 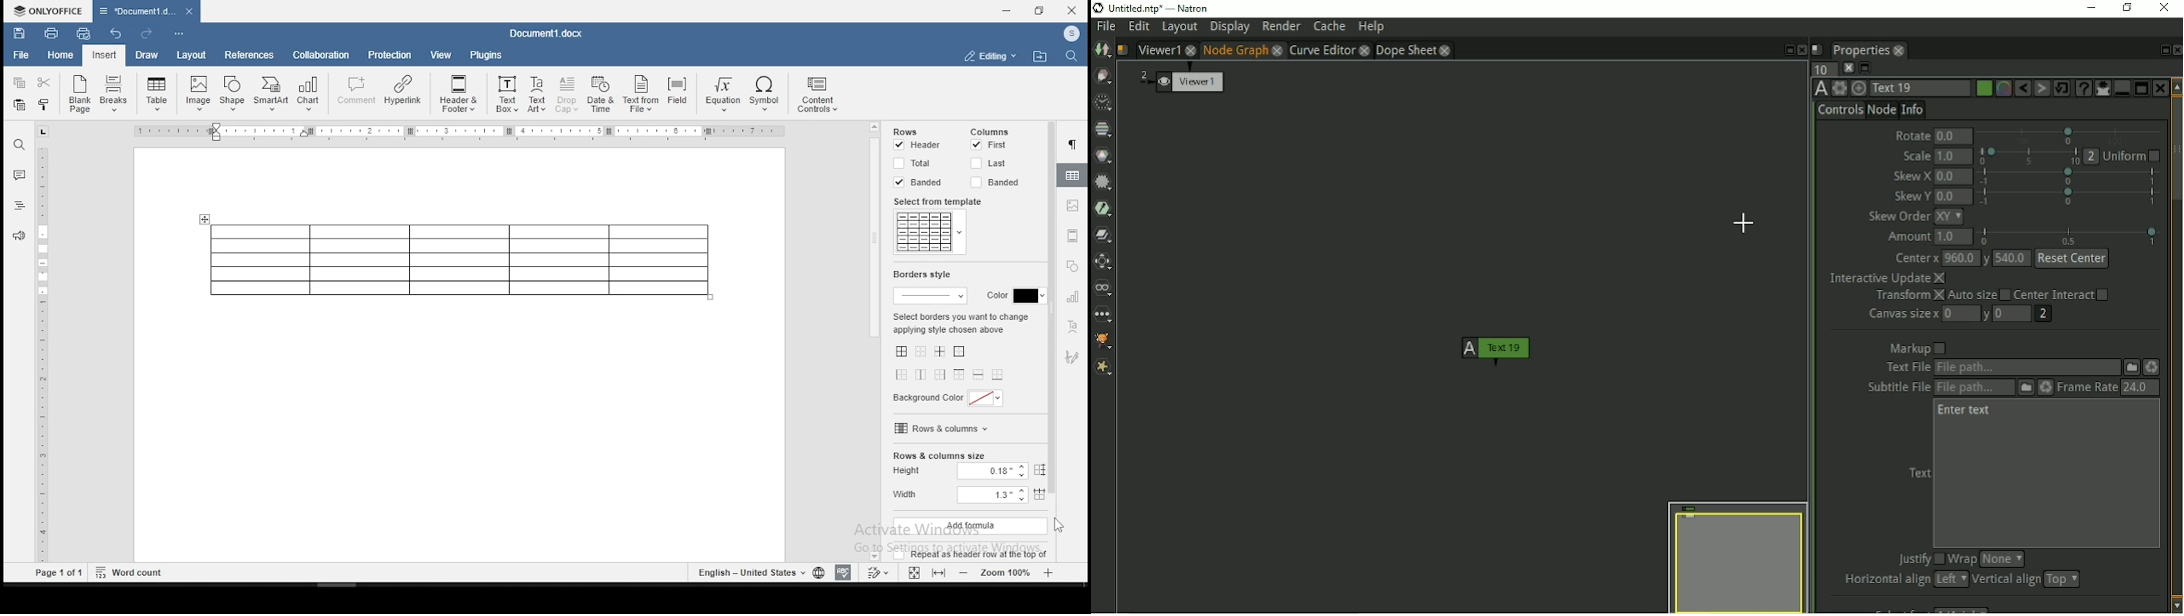 What do you see at coordinates (1007, 572) in the screenshot?
I see `zoom level` at bounding box center [1007, 572].